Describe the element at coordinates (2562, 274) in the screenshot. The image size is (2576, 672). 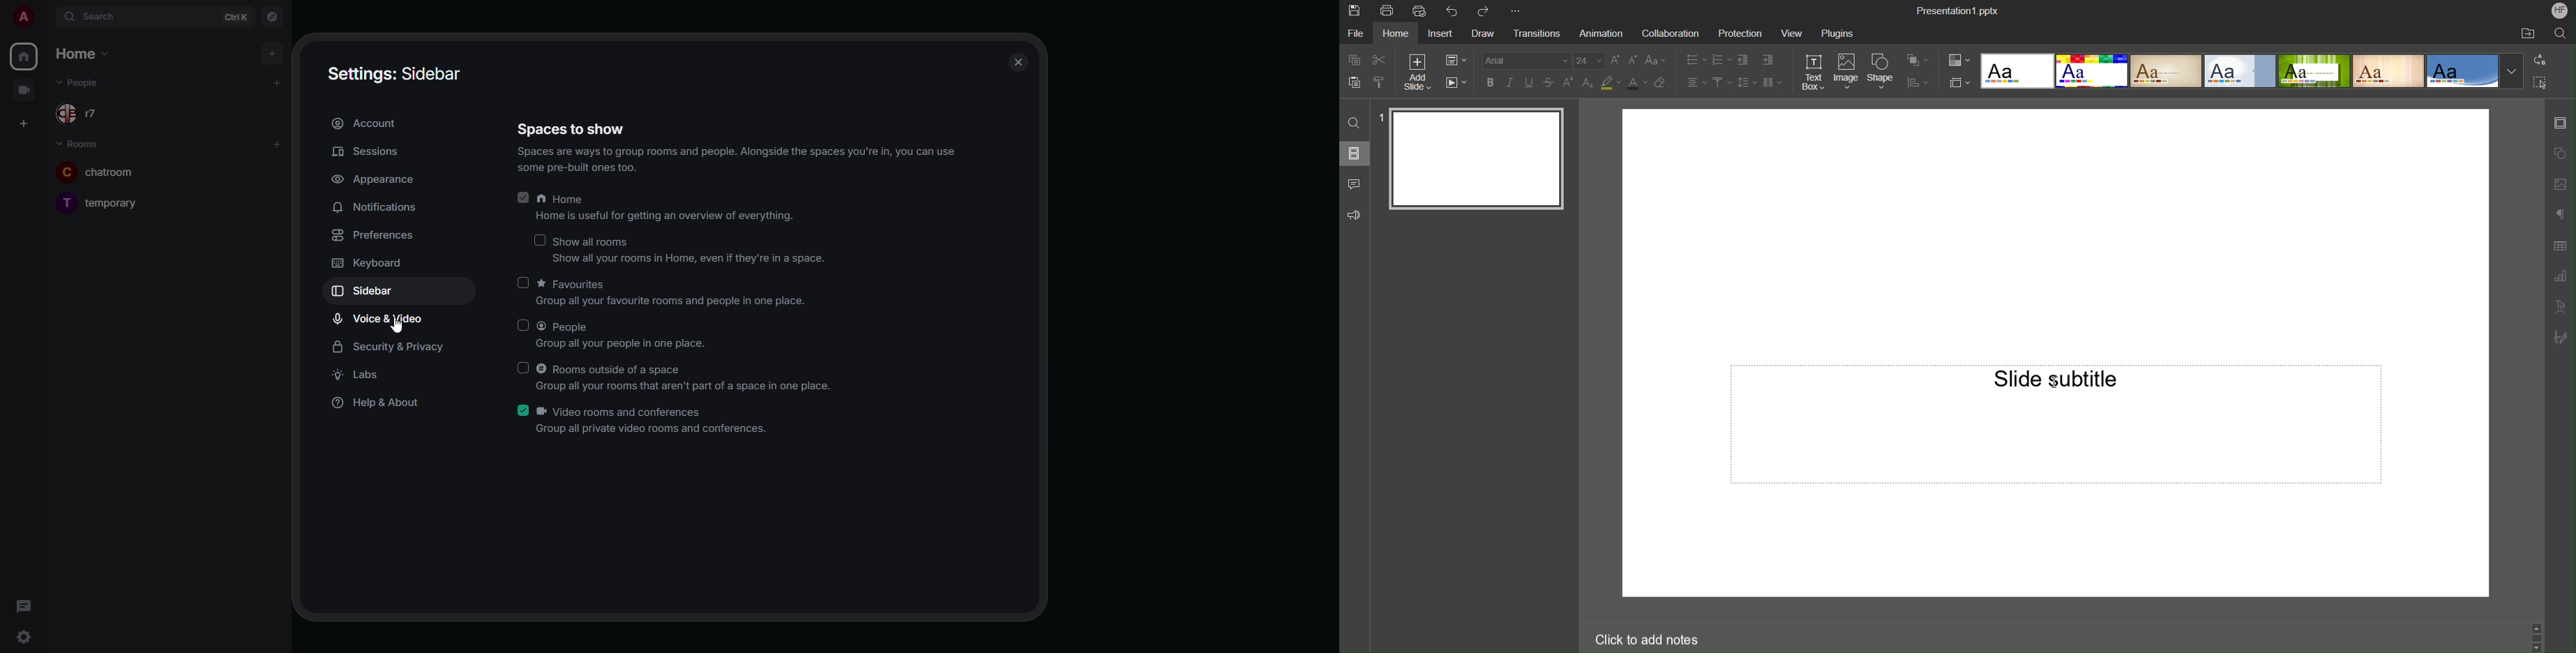
I see `Graph Settings` at that location.